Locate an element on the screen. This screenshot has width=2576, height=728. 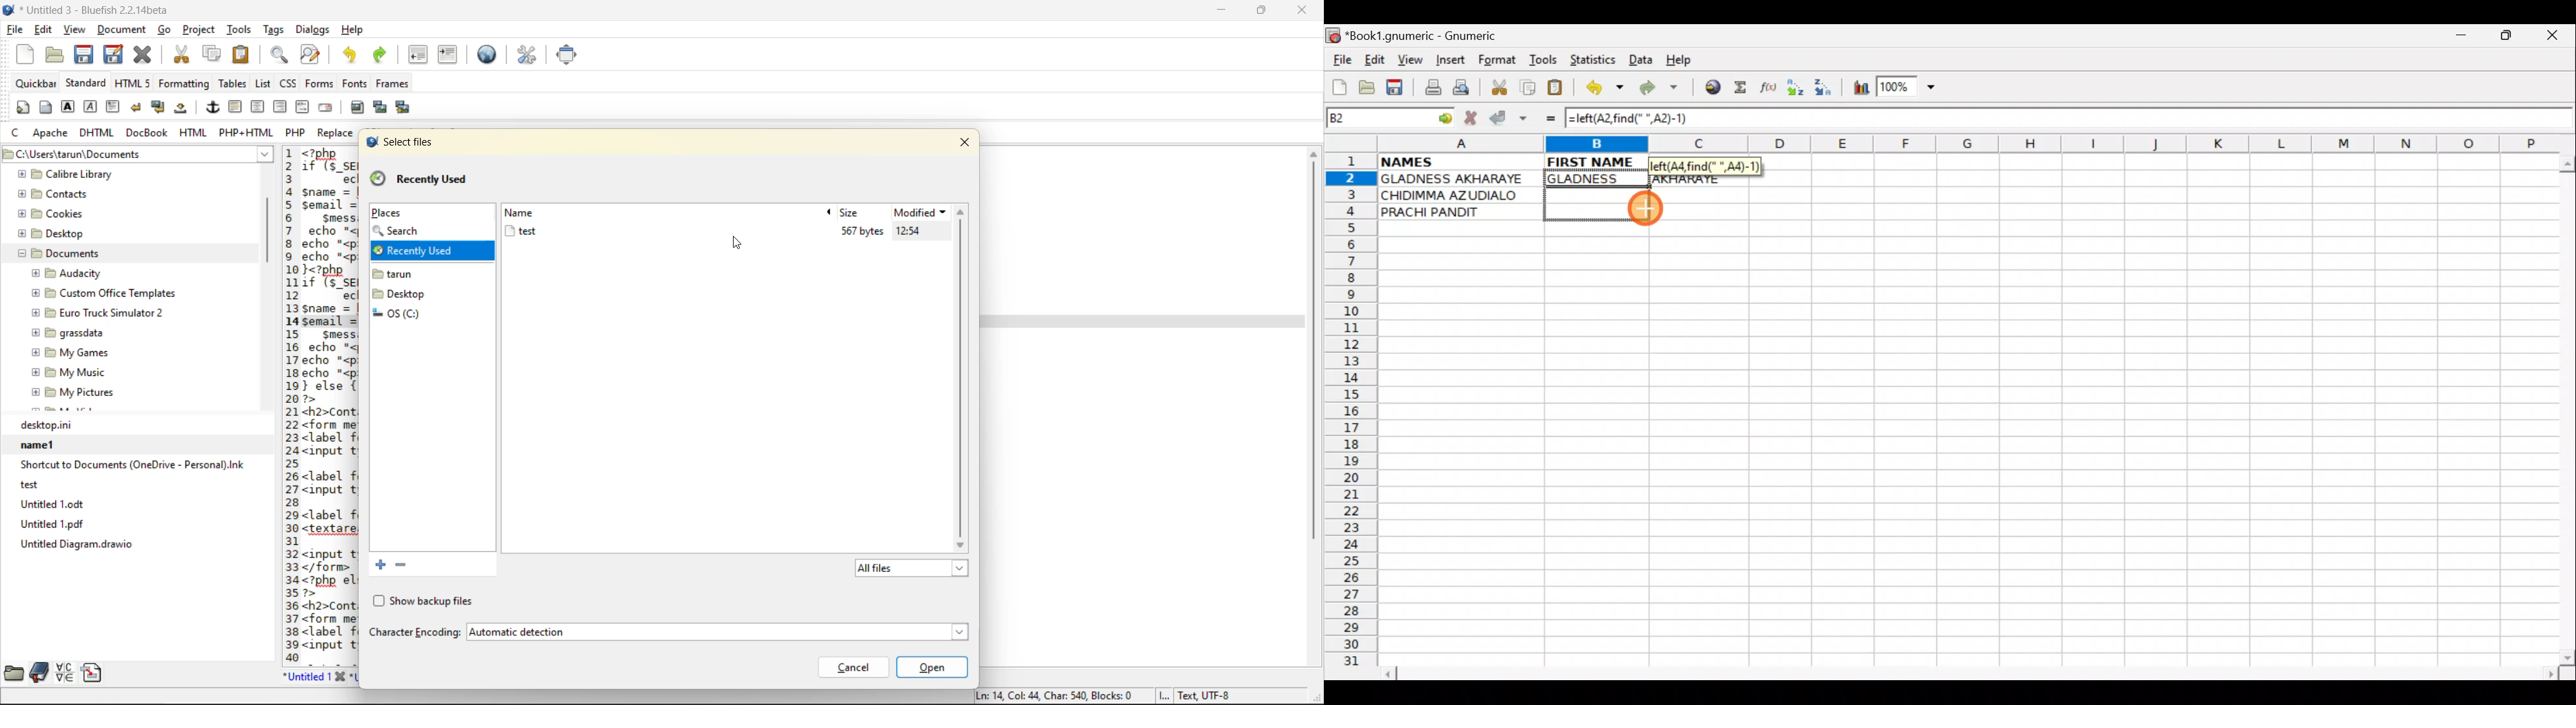
copy is located at coordinates (210, 54).